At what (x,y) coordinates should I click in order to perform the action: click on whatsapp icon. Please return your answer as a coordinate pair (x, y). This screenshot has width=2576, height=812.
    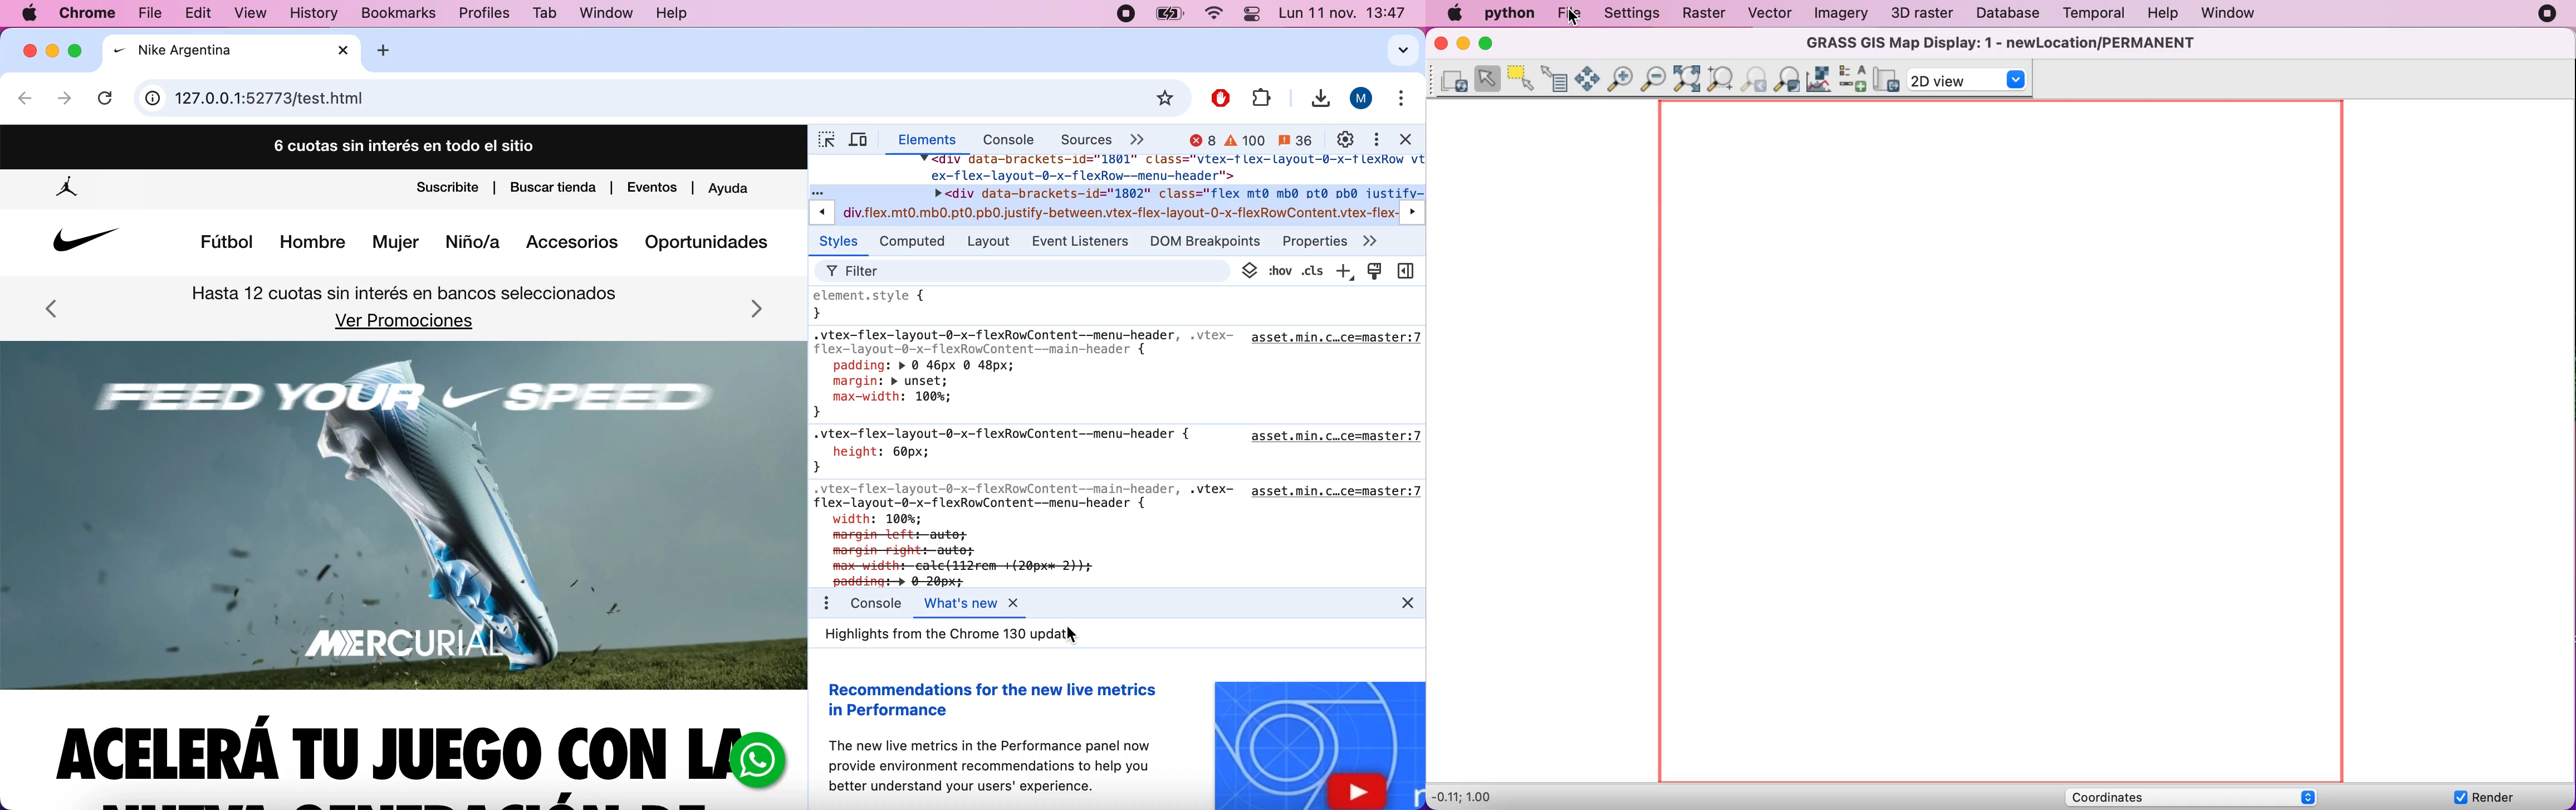
    Looking at the image, I should click on (756, 760).